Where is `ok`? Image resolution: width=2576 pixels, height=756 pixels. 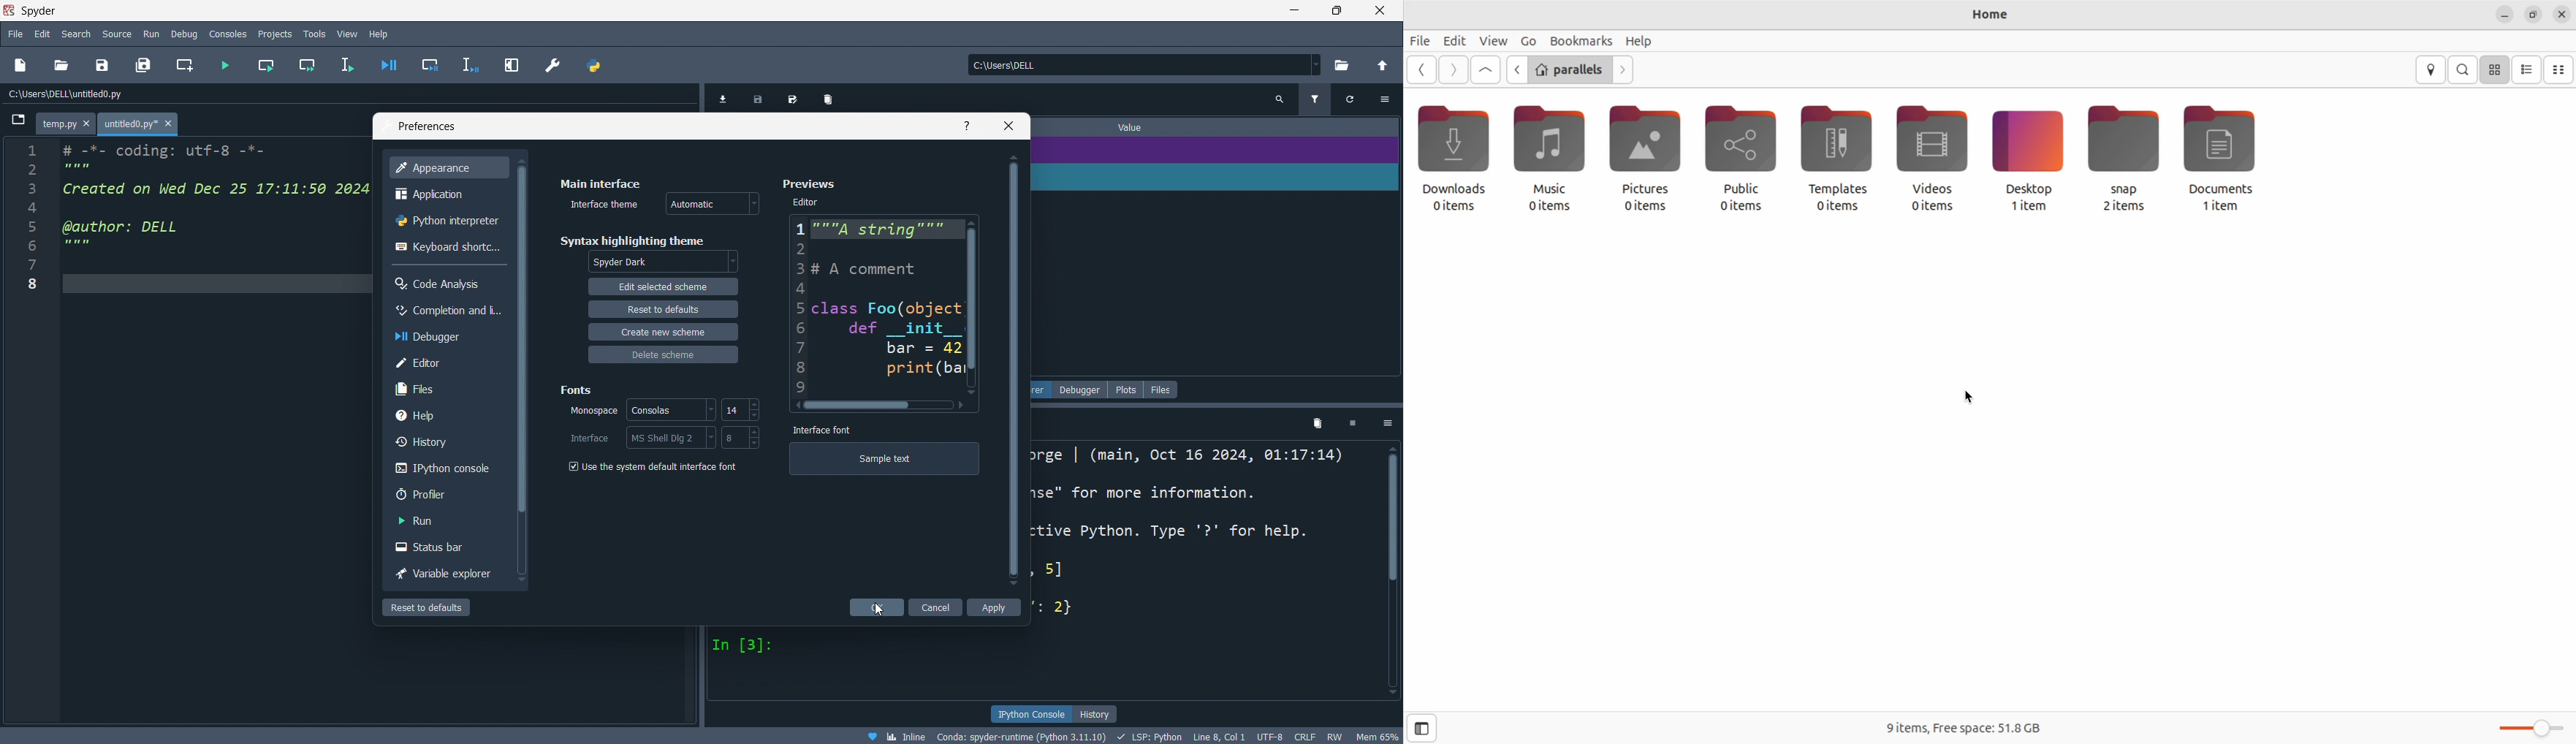
ok is located at coordinates (876, 607).